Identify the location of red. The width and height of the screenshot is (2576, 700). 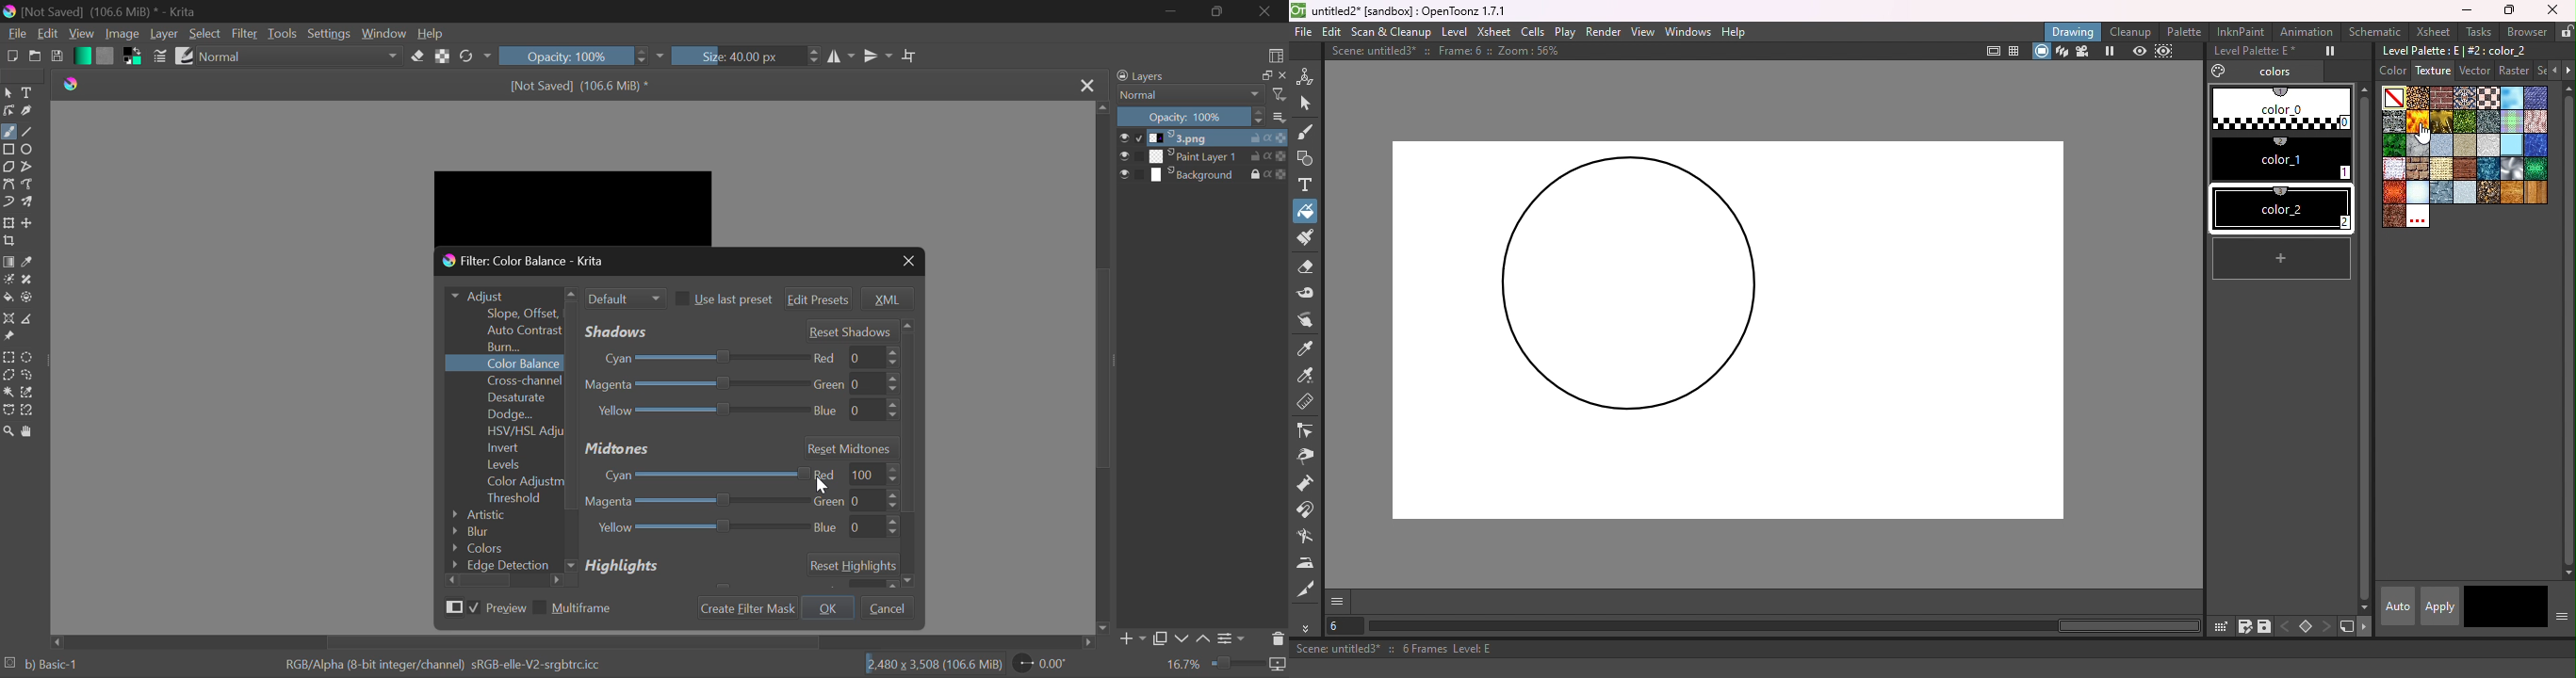
(852, 357).